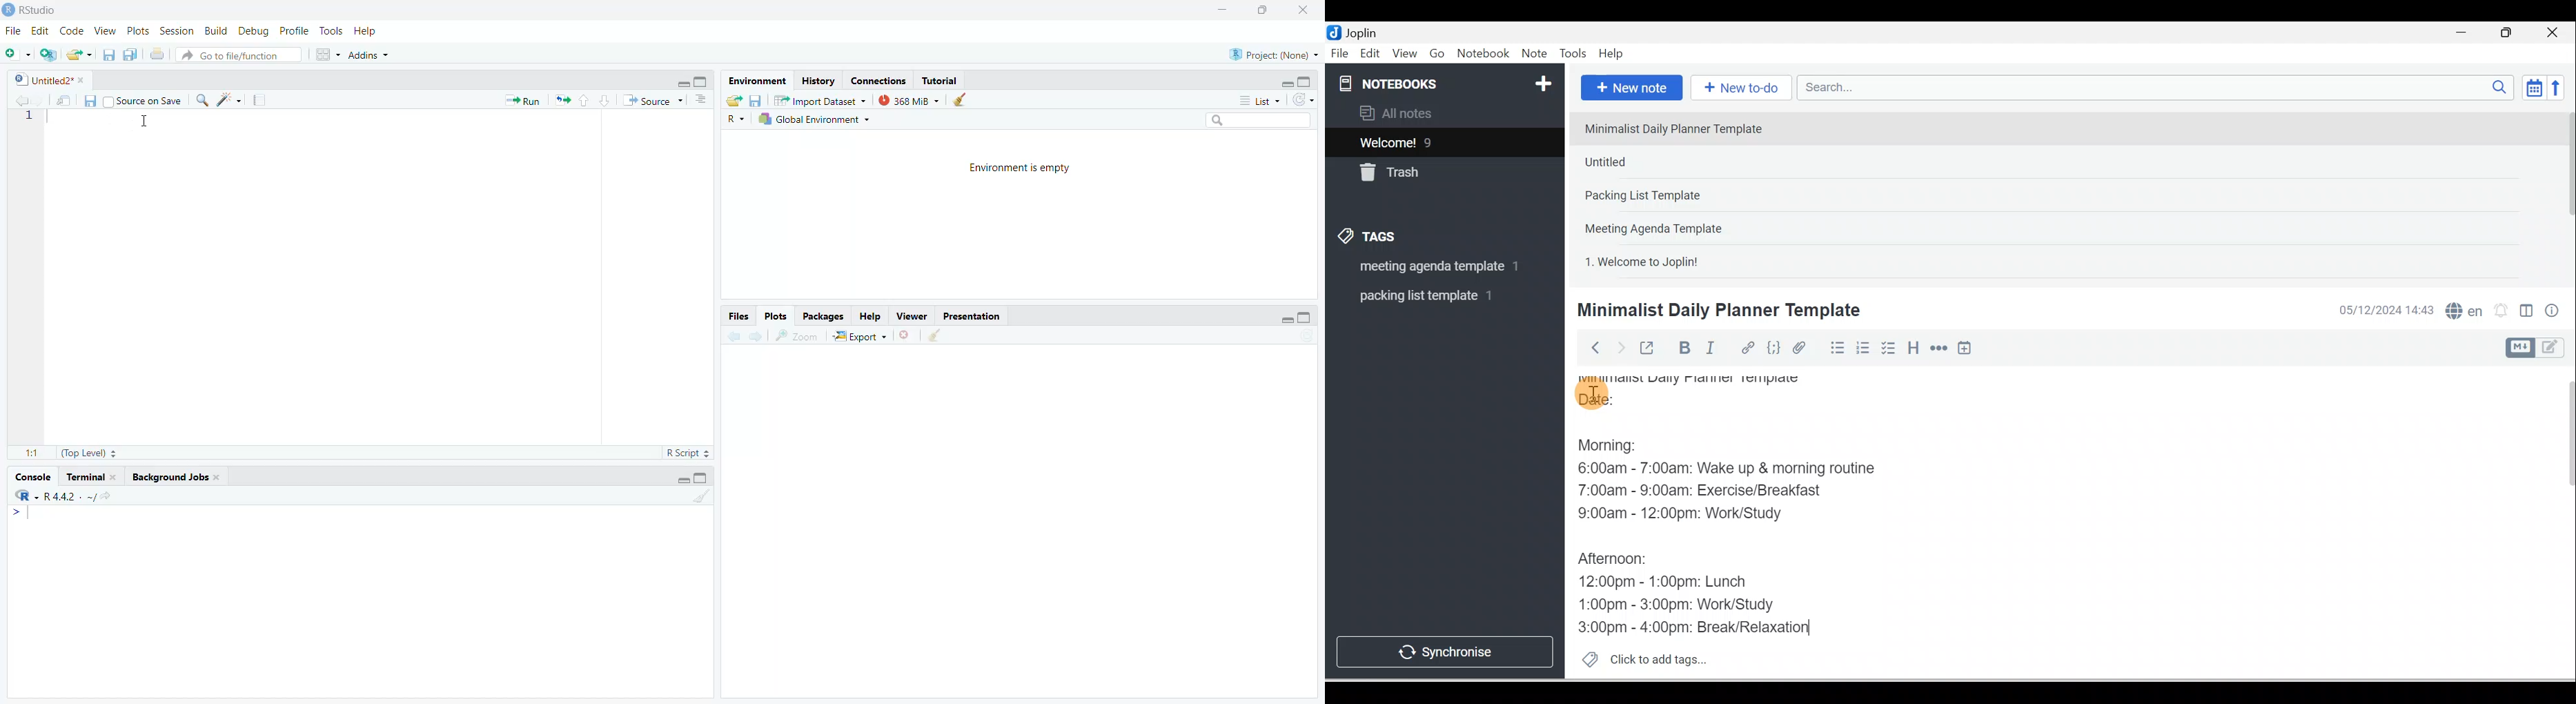 Image resolution: width=2576 pixels, height=728 pixels. I want to click on Cursor, so click(1592, 391).